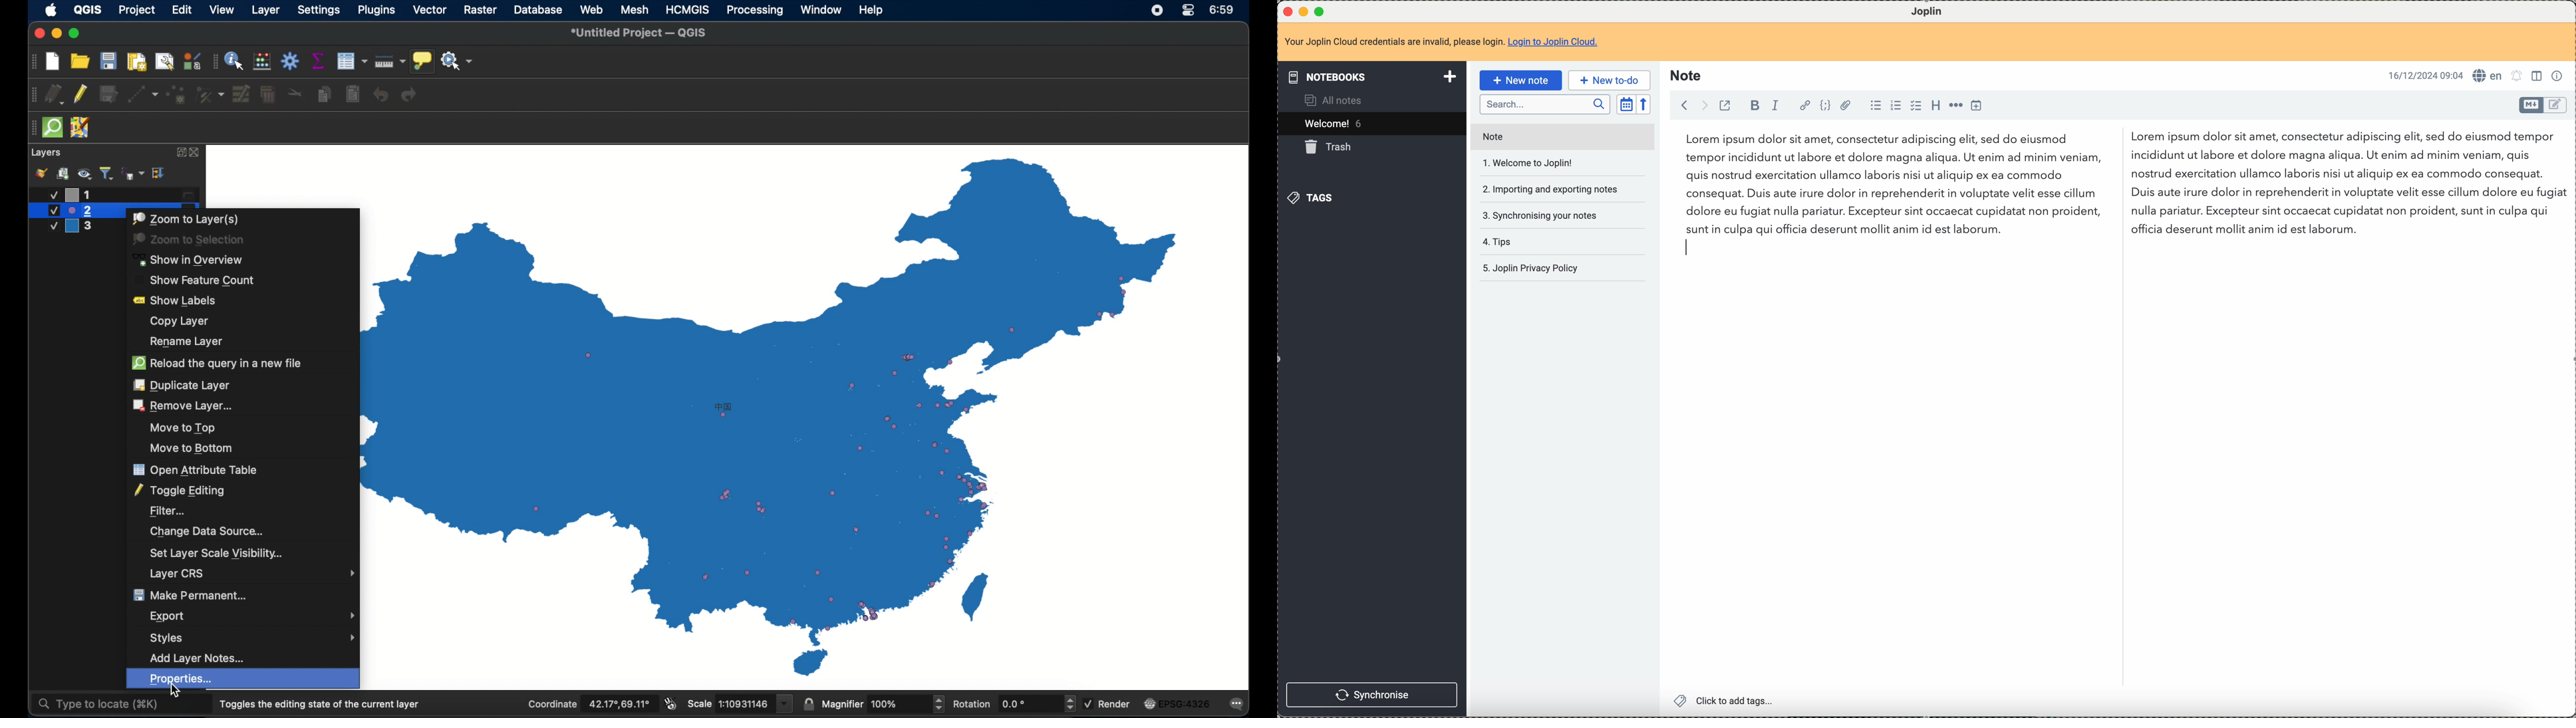 The image size is (2576, 728). What do you see at coordinates (107, 173) in the screenshot?
I see `filter  legend` at bounding box center [107, 173].